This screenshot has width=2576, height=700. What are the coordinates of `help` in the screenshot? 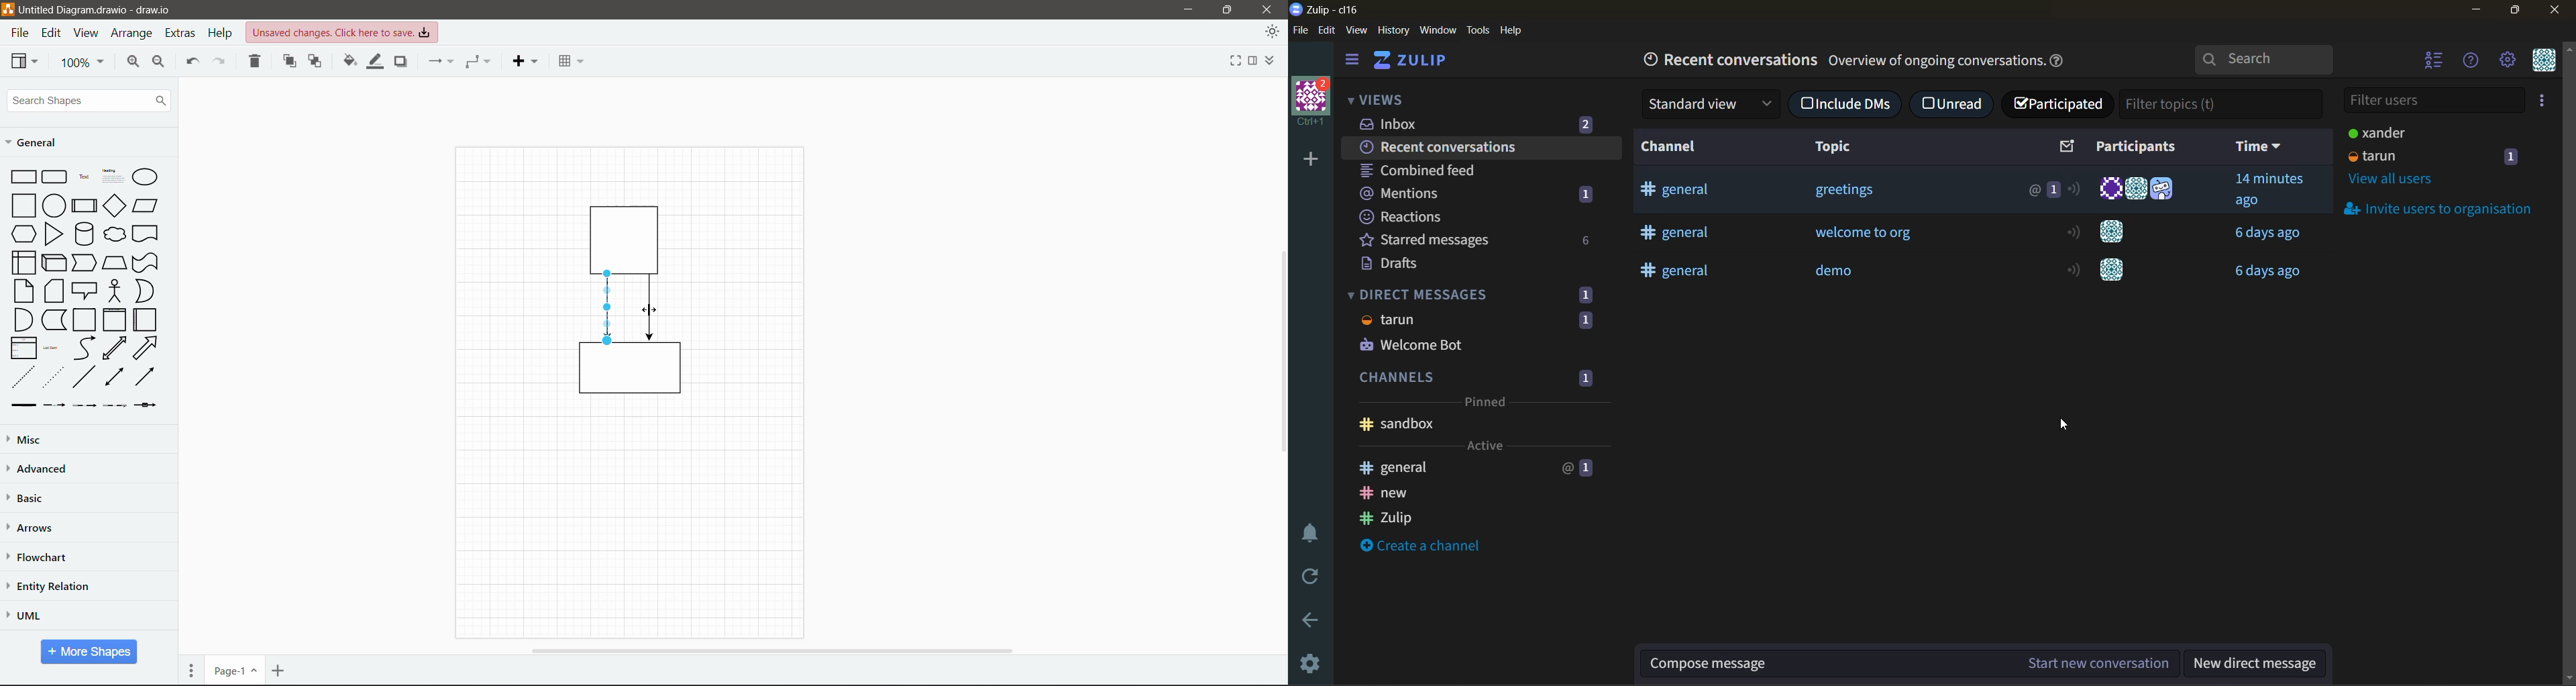 It's located at (1512, 31).